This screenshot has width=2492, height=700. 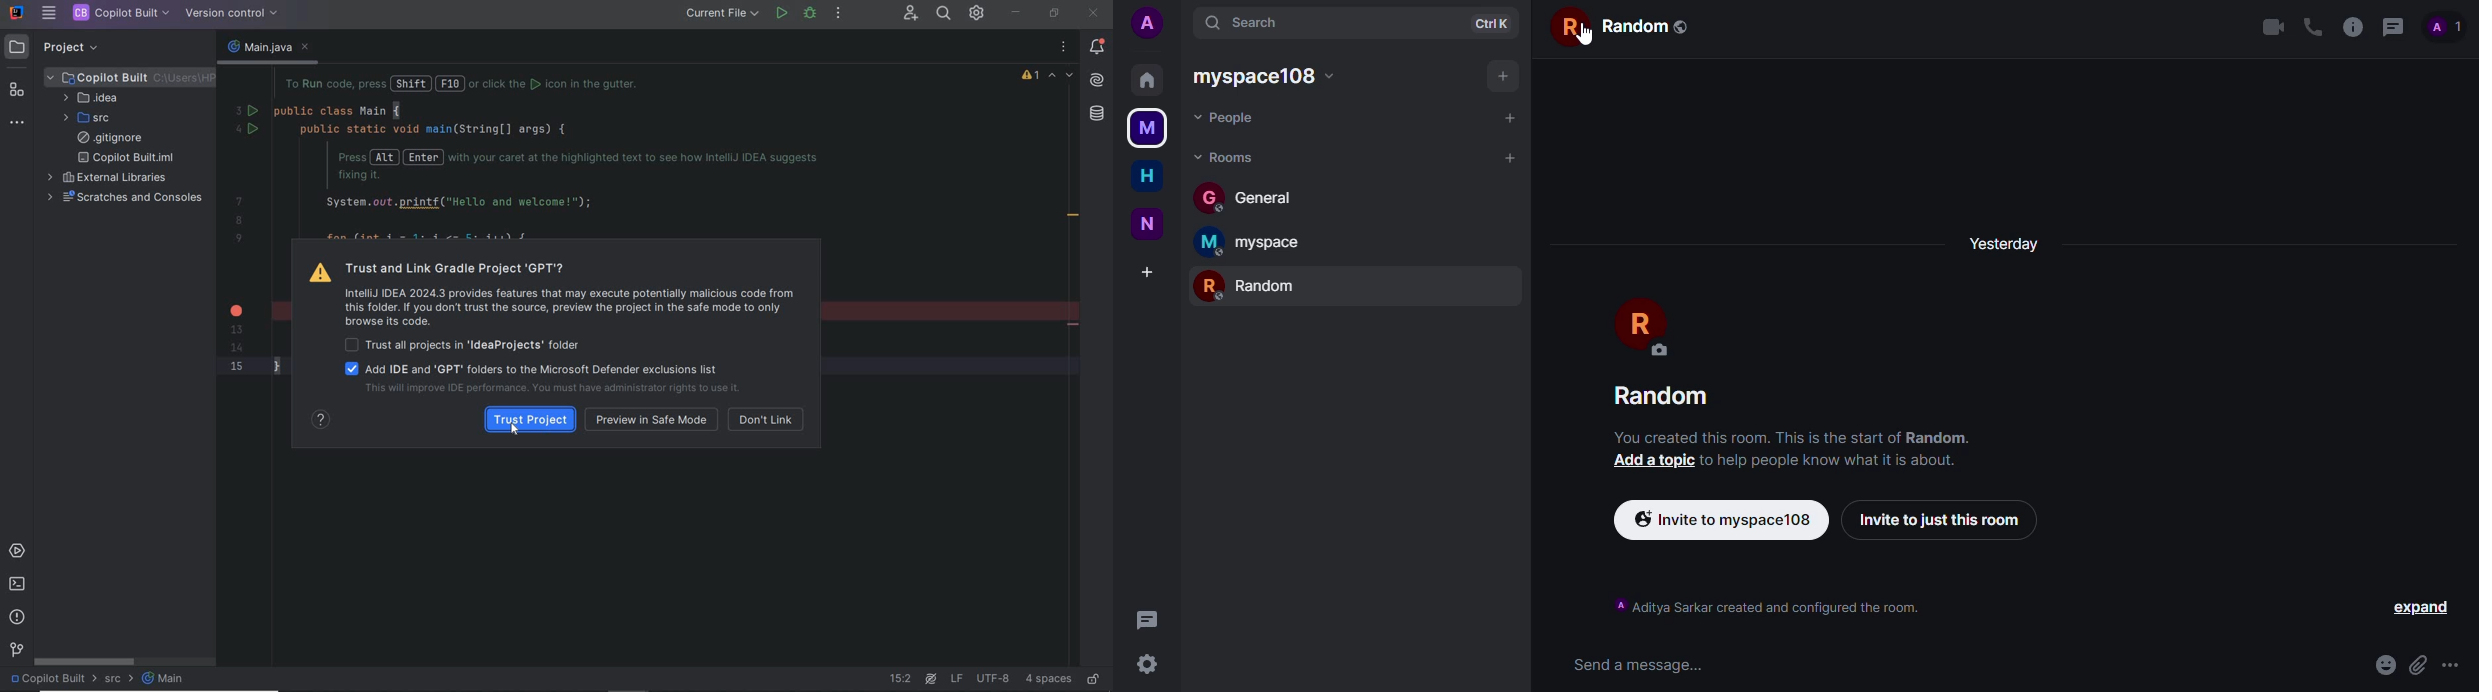 I want to click on problems, so click(x=18, y=617).